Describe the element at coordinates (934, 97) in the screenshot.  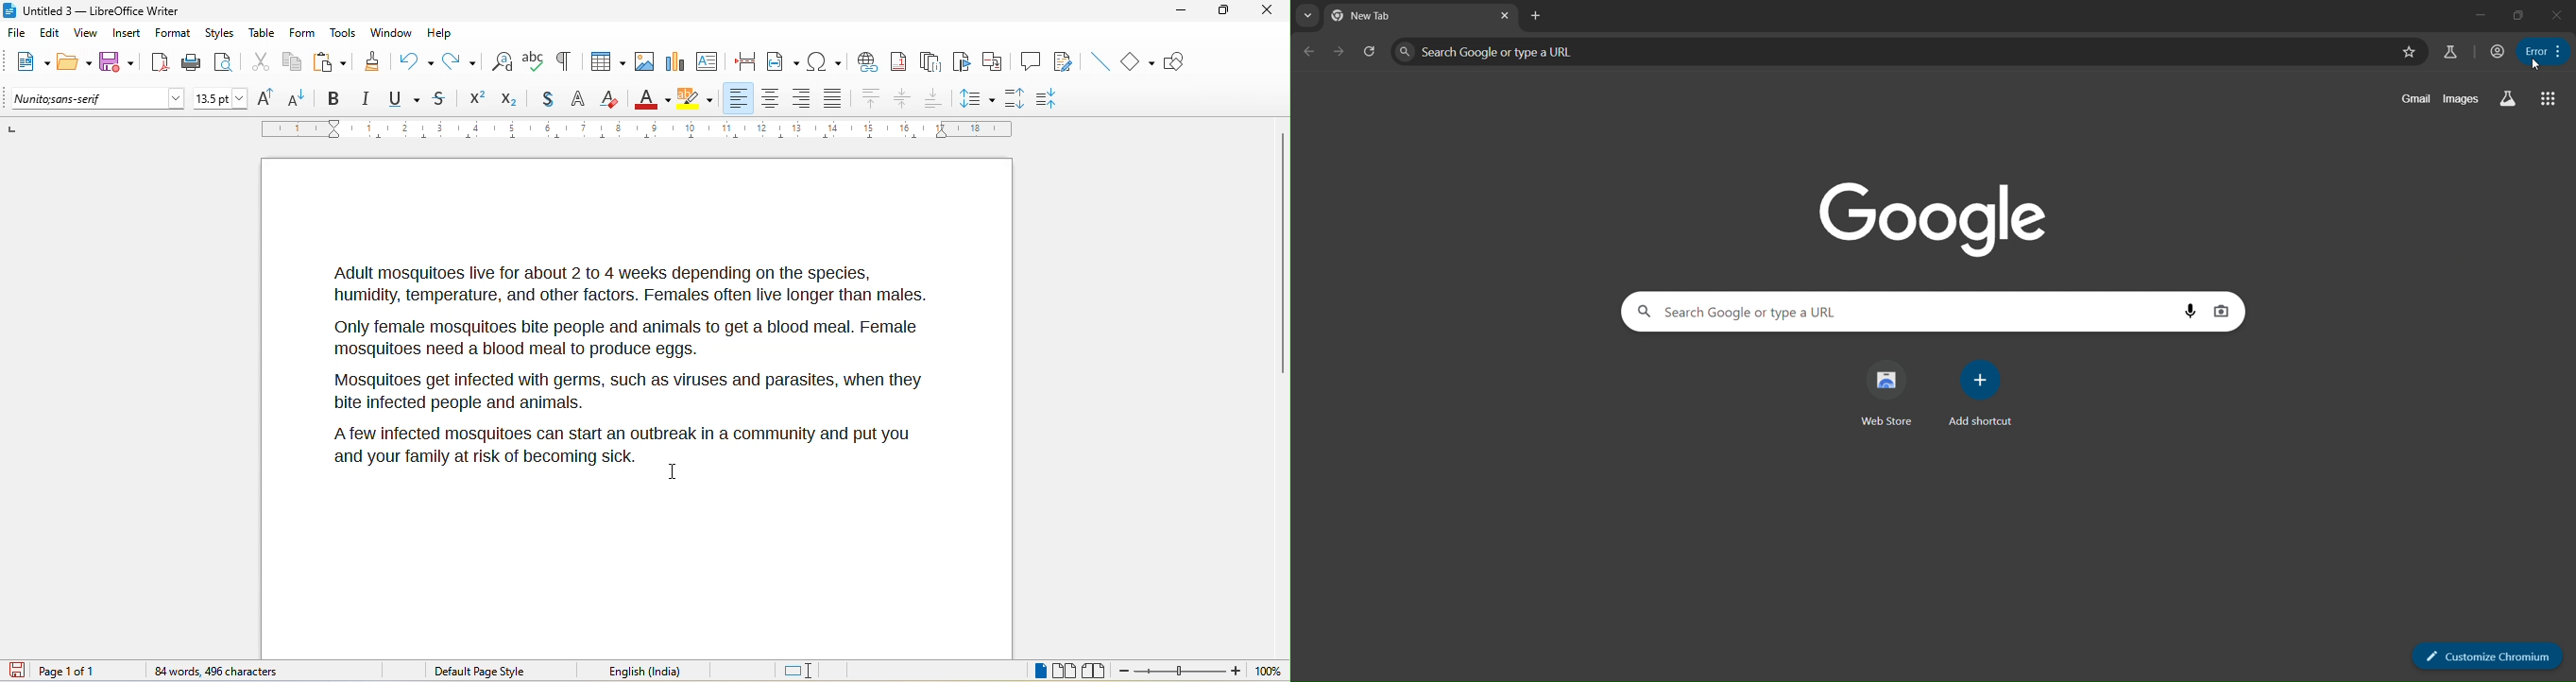
I see `align bottom` at that location.